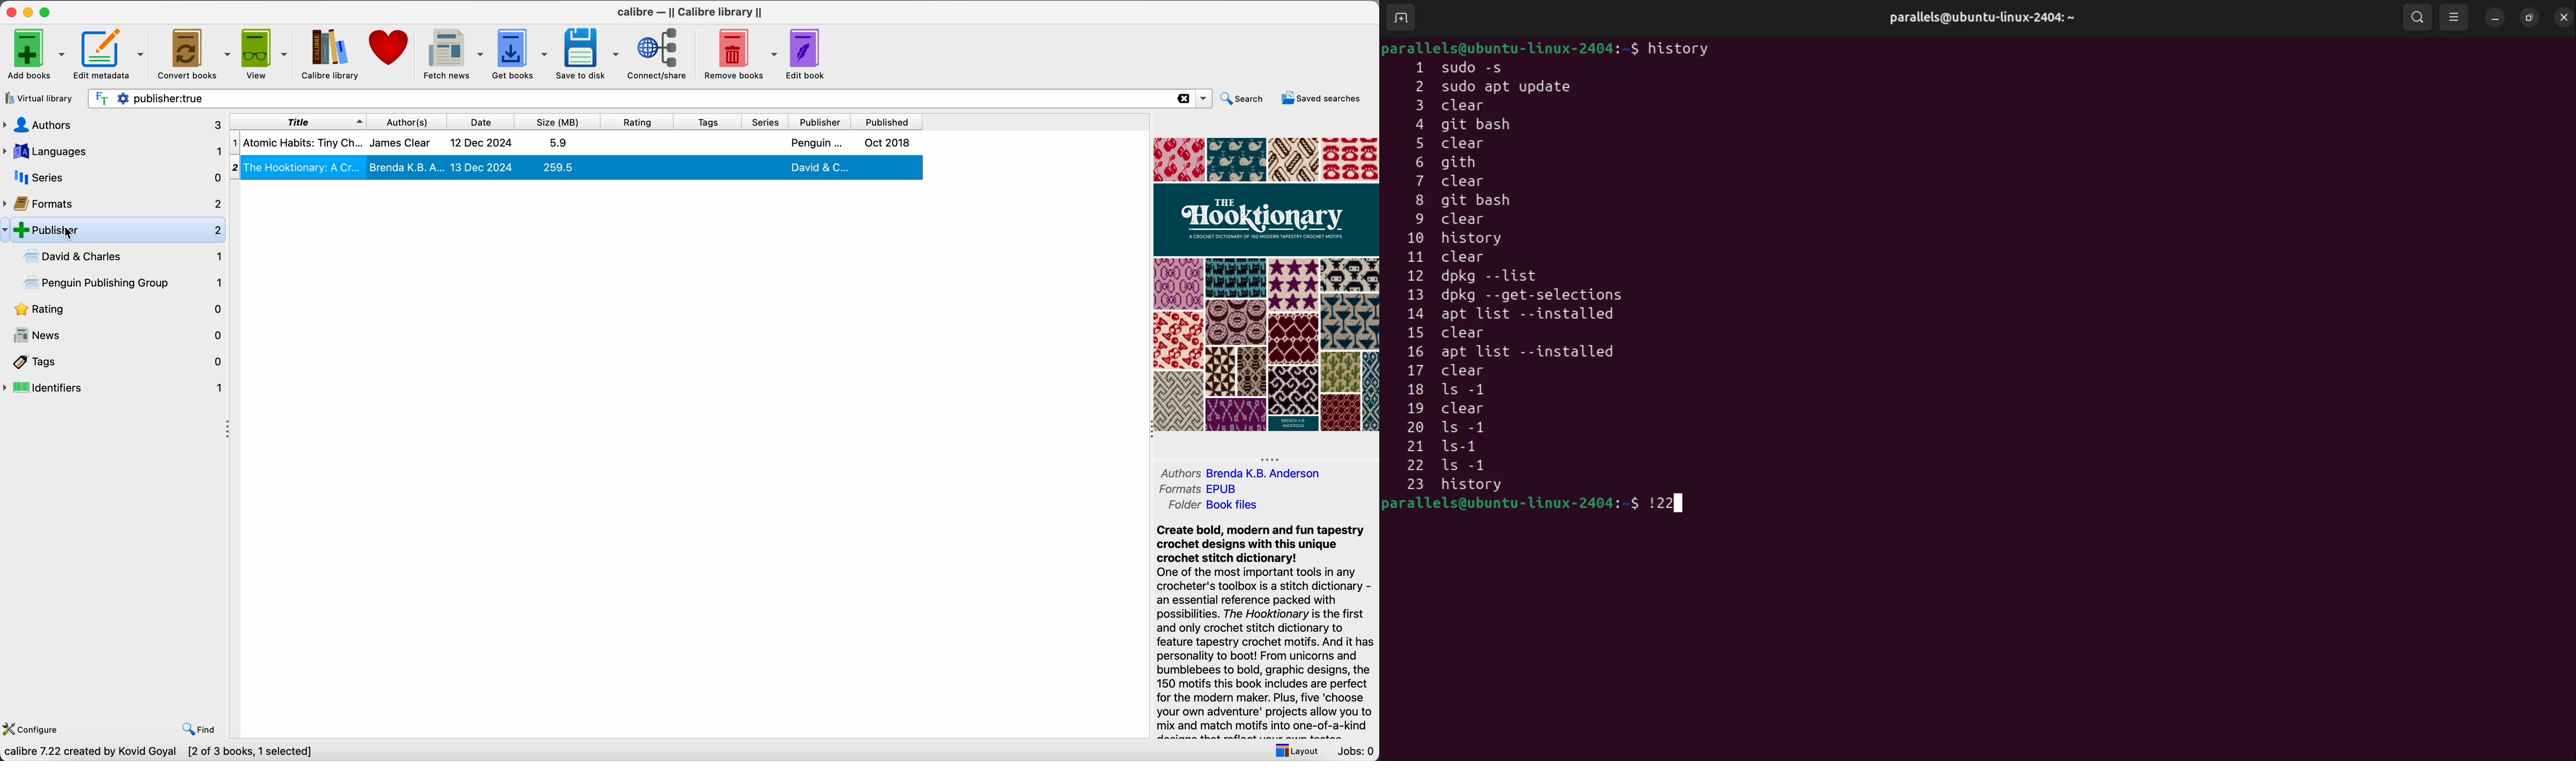  I want to click on search bar, so click(648, 99).